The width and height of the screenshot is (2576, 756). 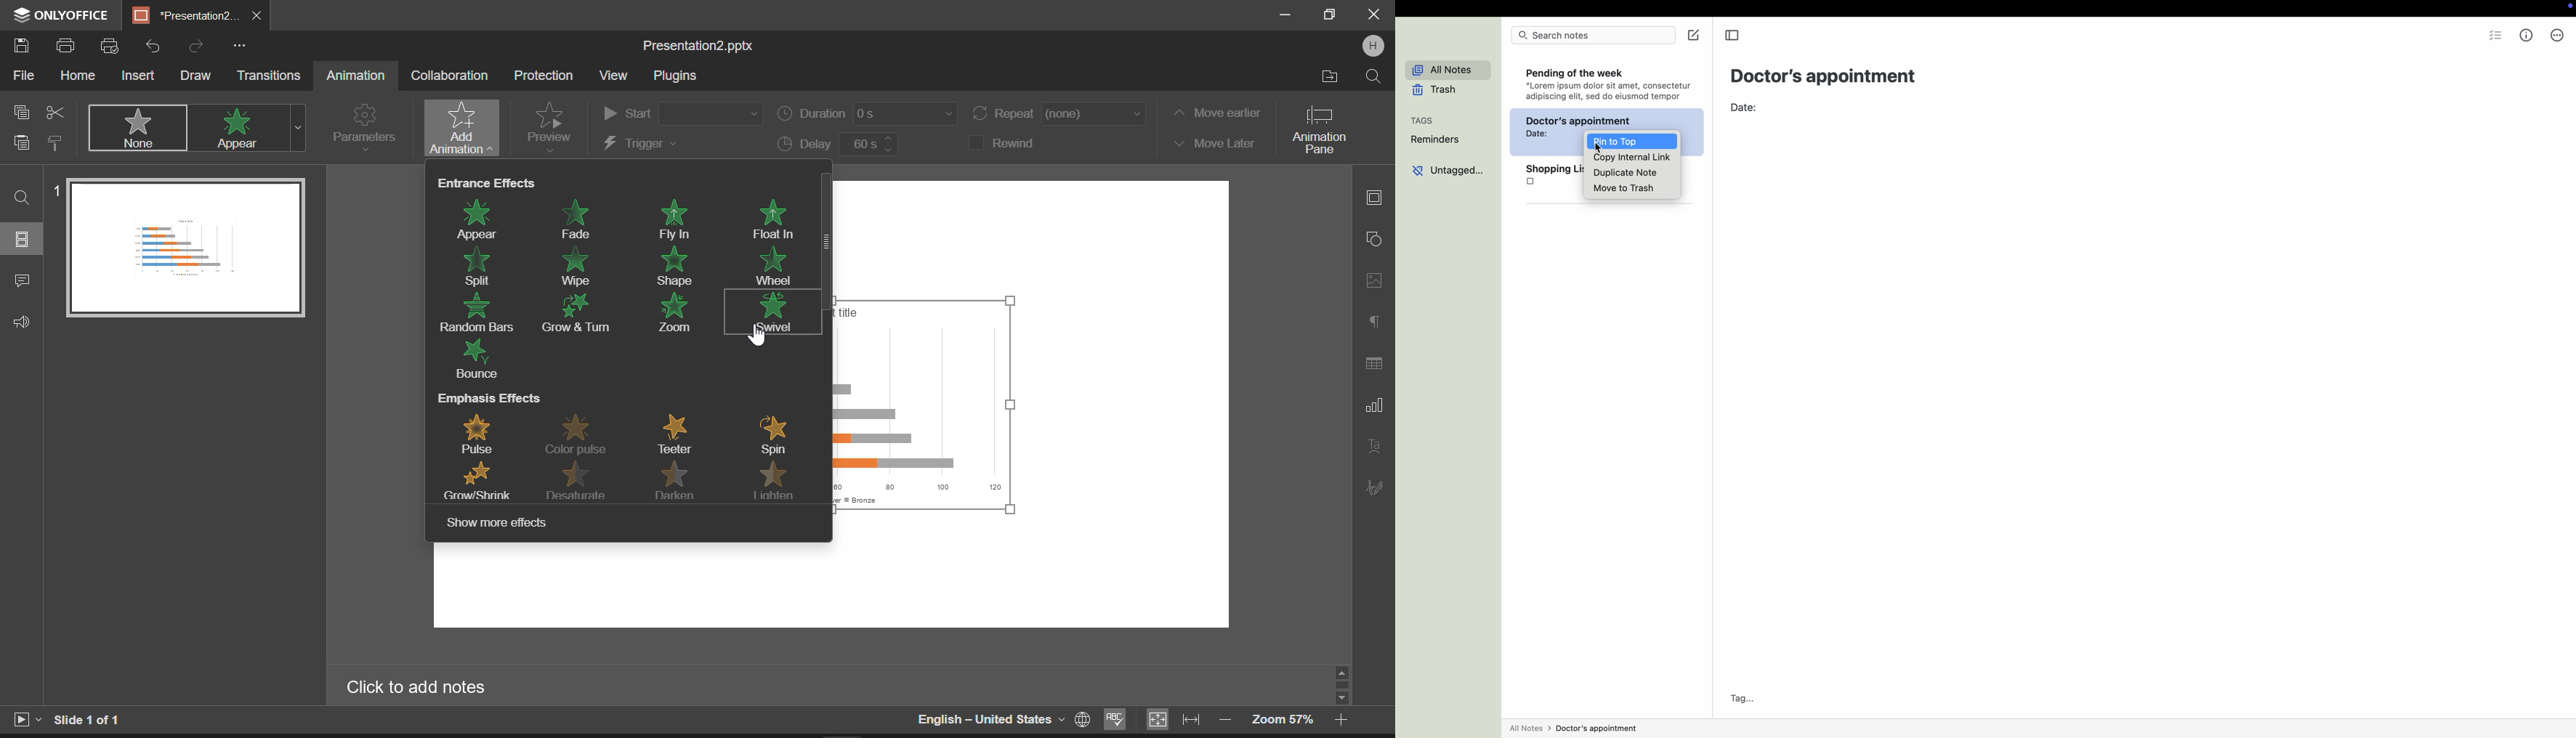 I want to click on Enhance Effects, so click(x=485, y=182).